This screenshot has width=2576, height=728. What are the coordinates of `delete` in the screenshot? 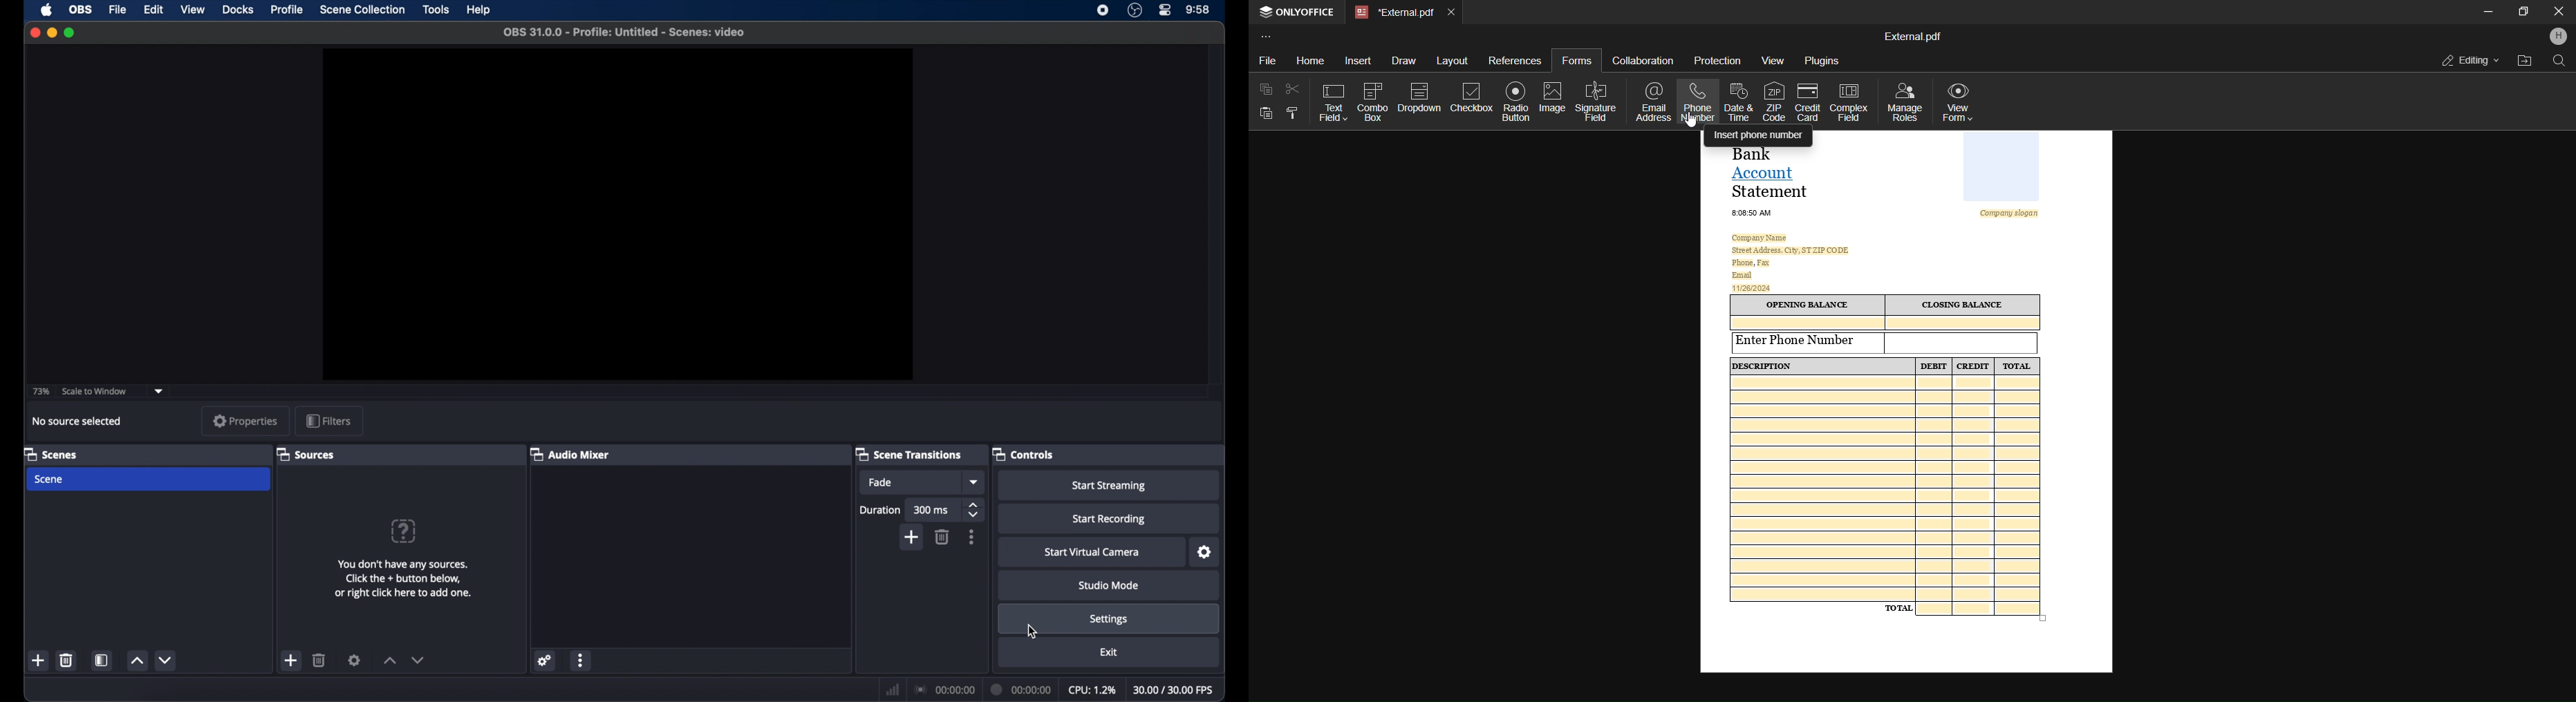 It's located at (66, 660).